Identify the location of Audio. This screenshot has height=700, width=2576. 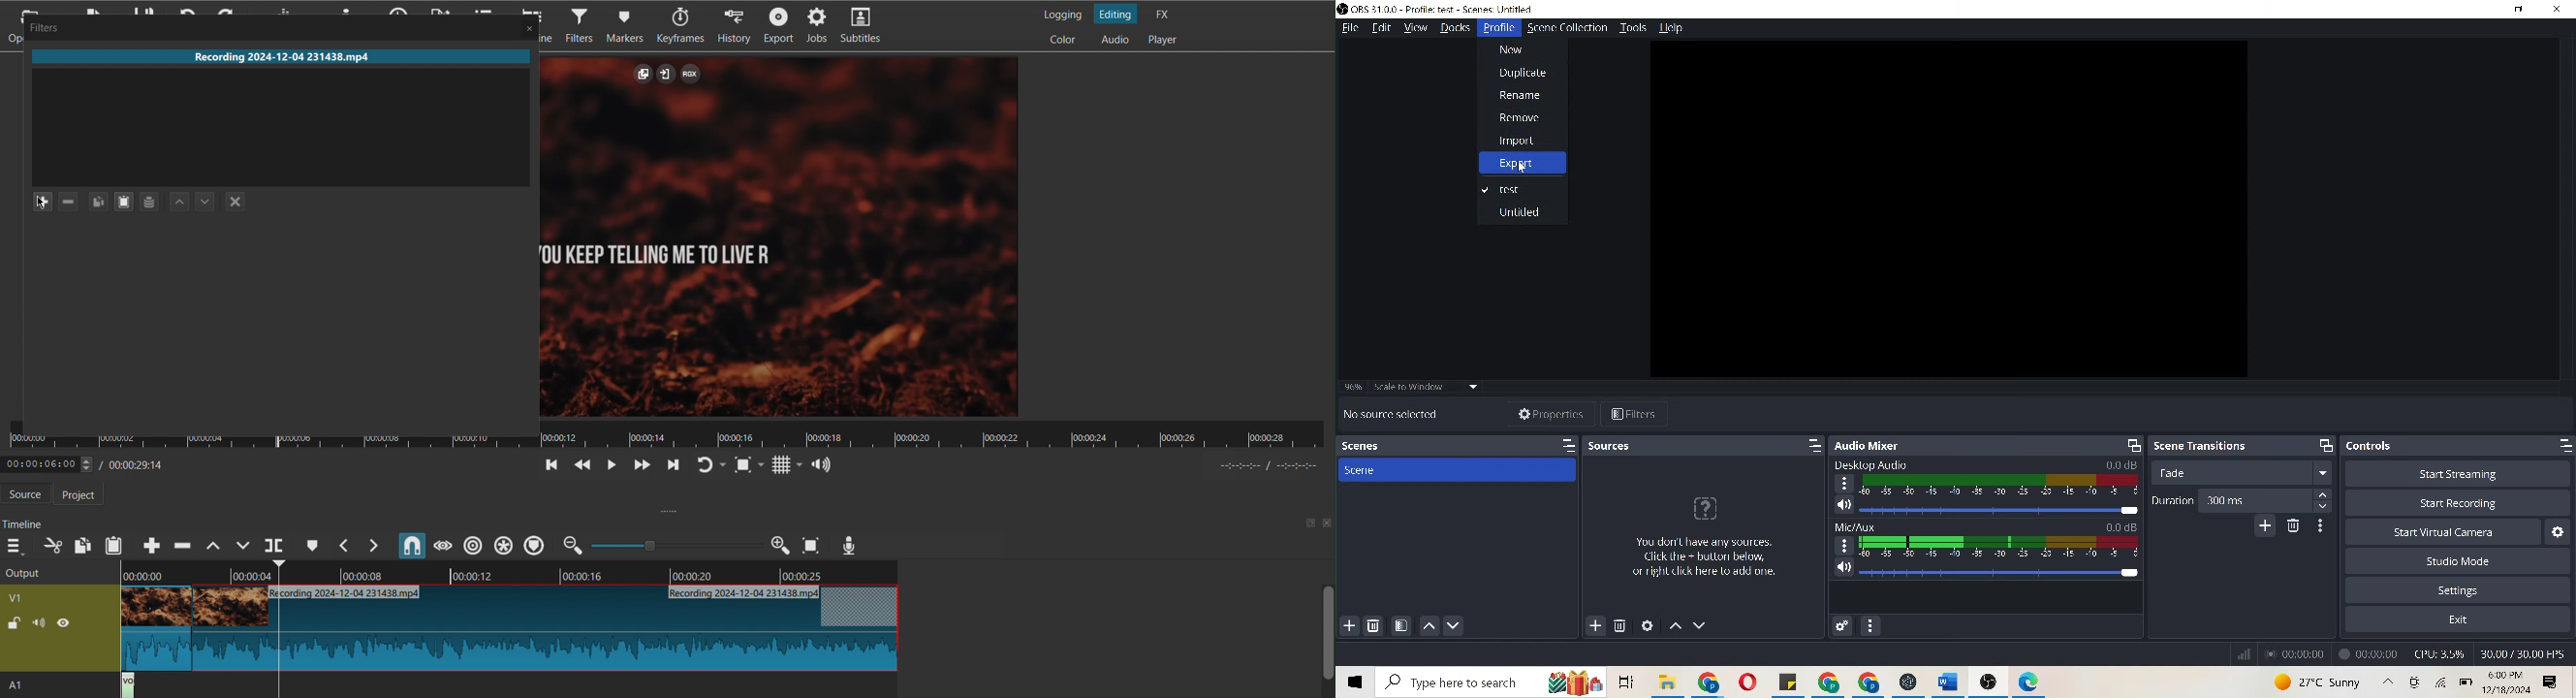
(1114, 40).